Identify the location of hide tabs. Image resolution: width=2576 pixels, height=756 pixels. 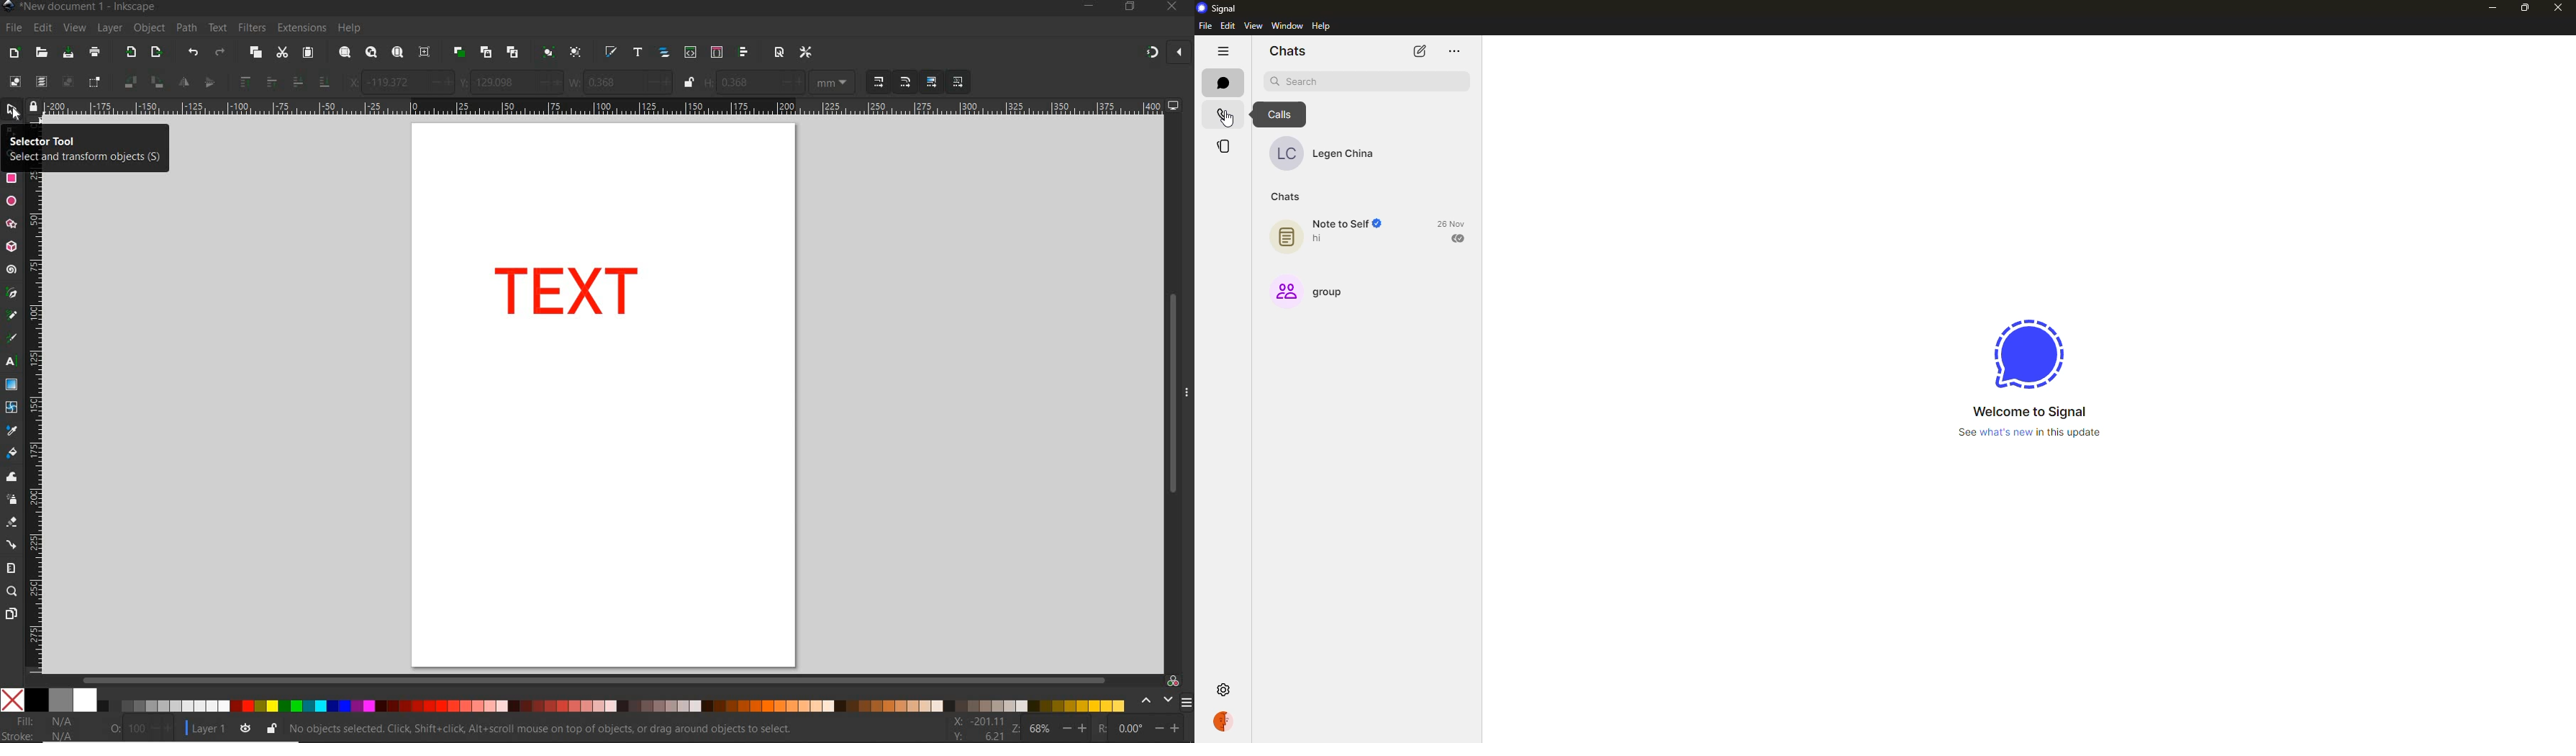
(1223, 52).